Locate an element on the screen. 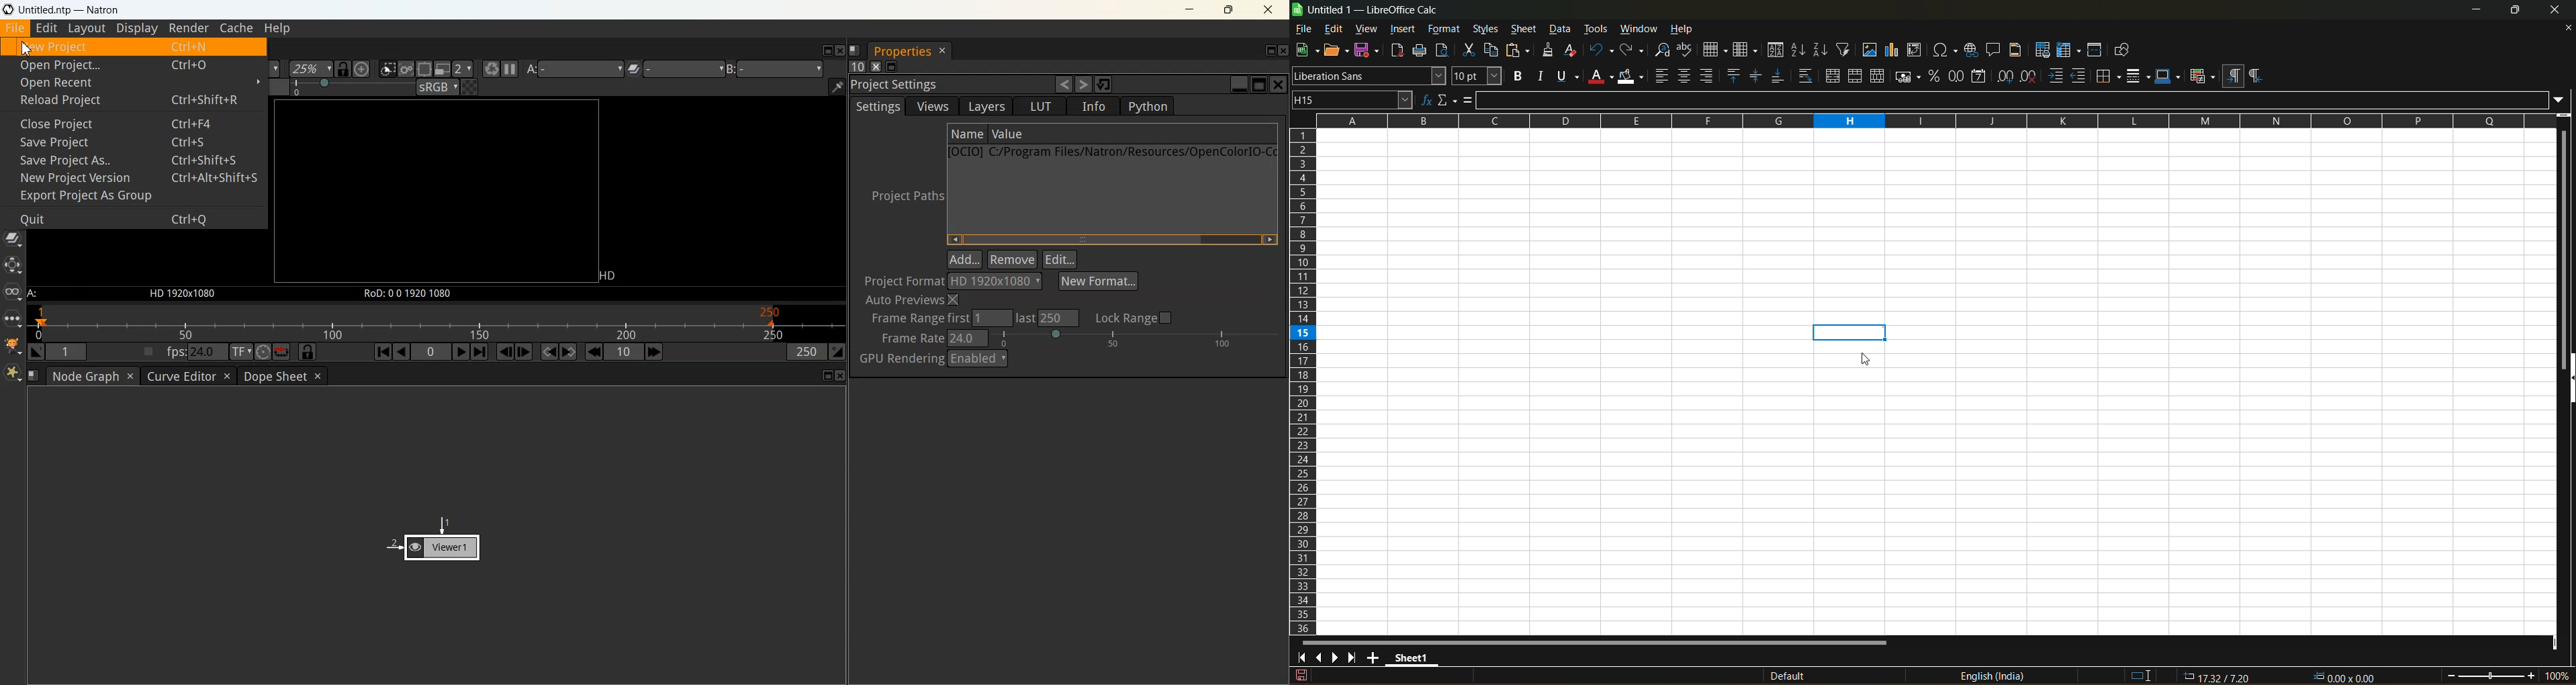  add decimal place is located at coordinates (2005, 77).